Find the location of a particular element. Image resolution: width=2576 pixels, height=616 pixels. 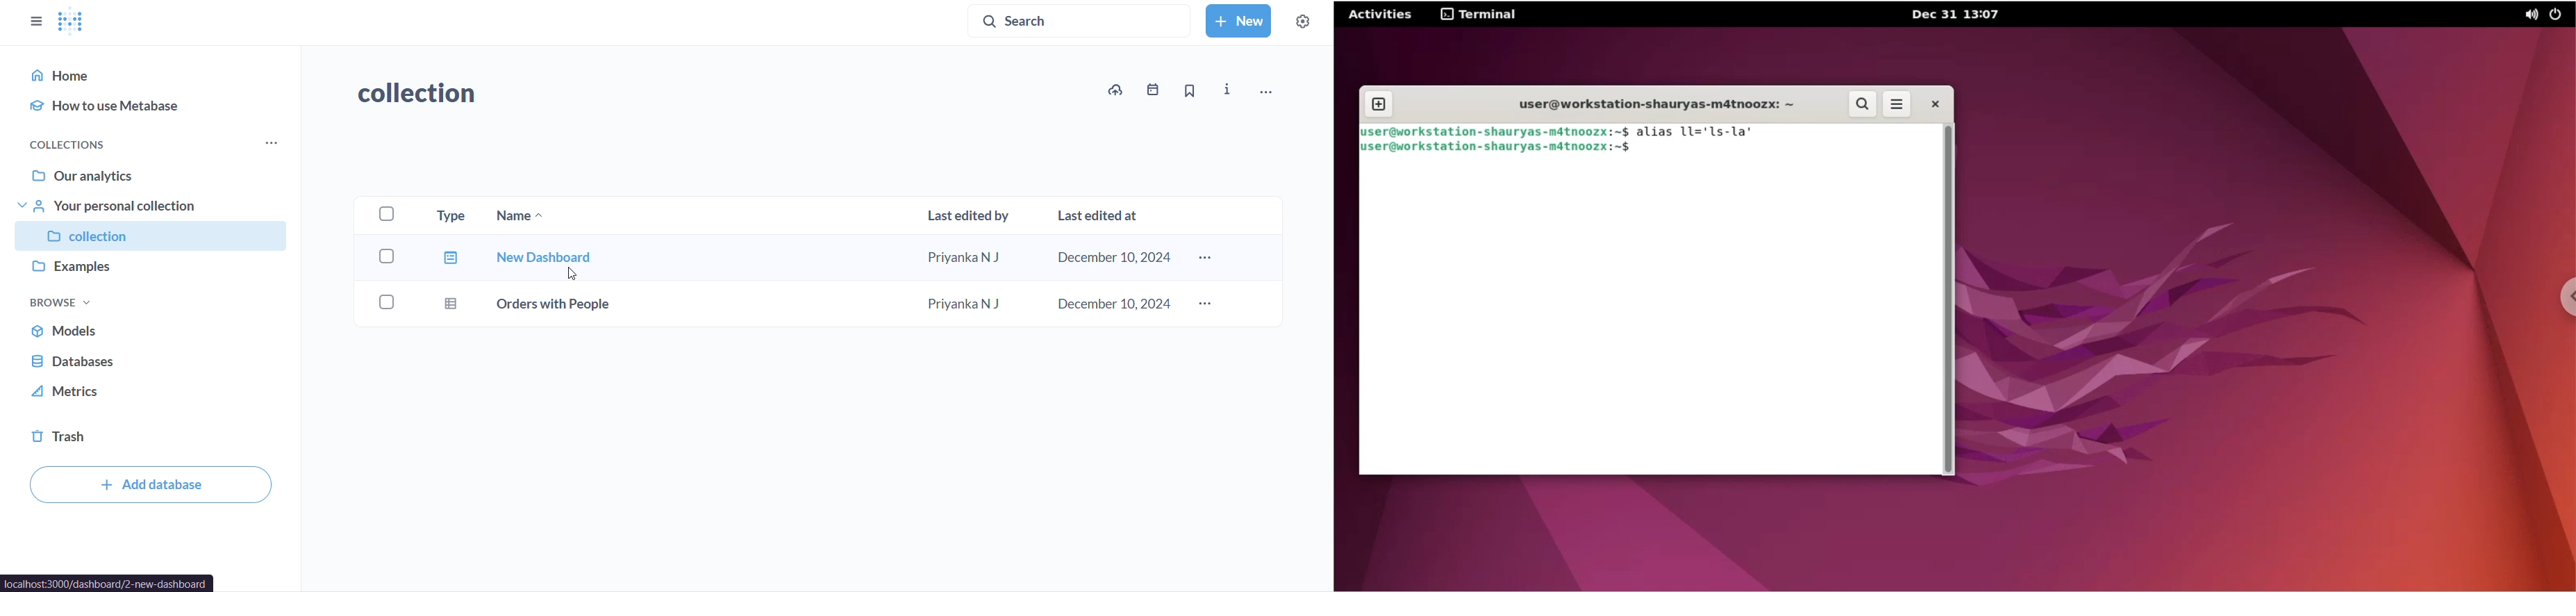

december 10 2024 is located at coordinates (1113, 258).